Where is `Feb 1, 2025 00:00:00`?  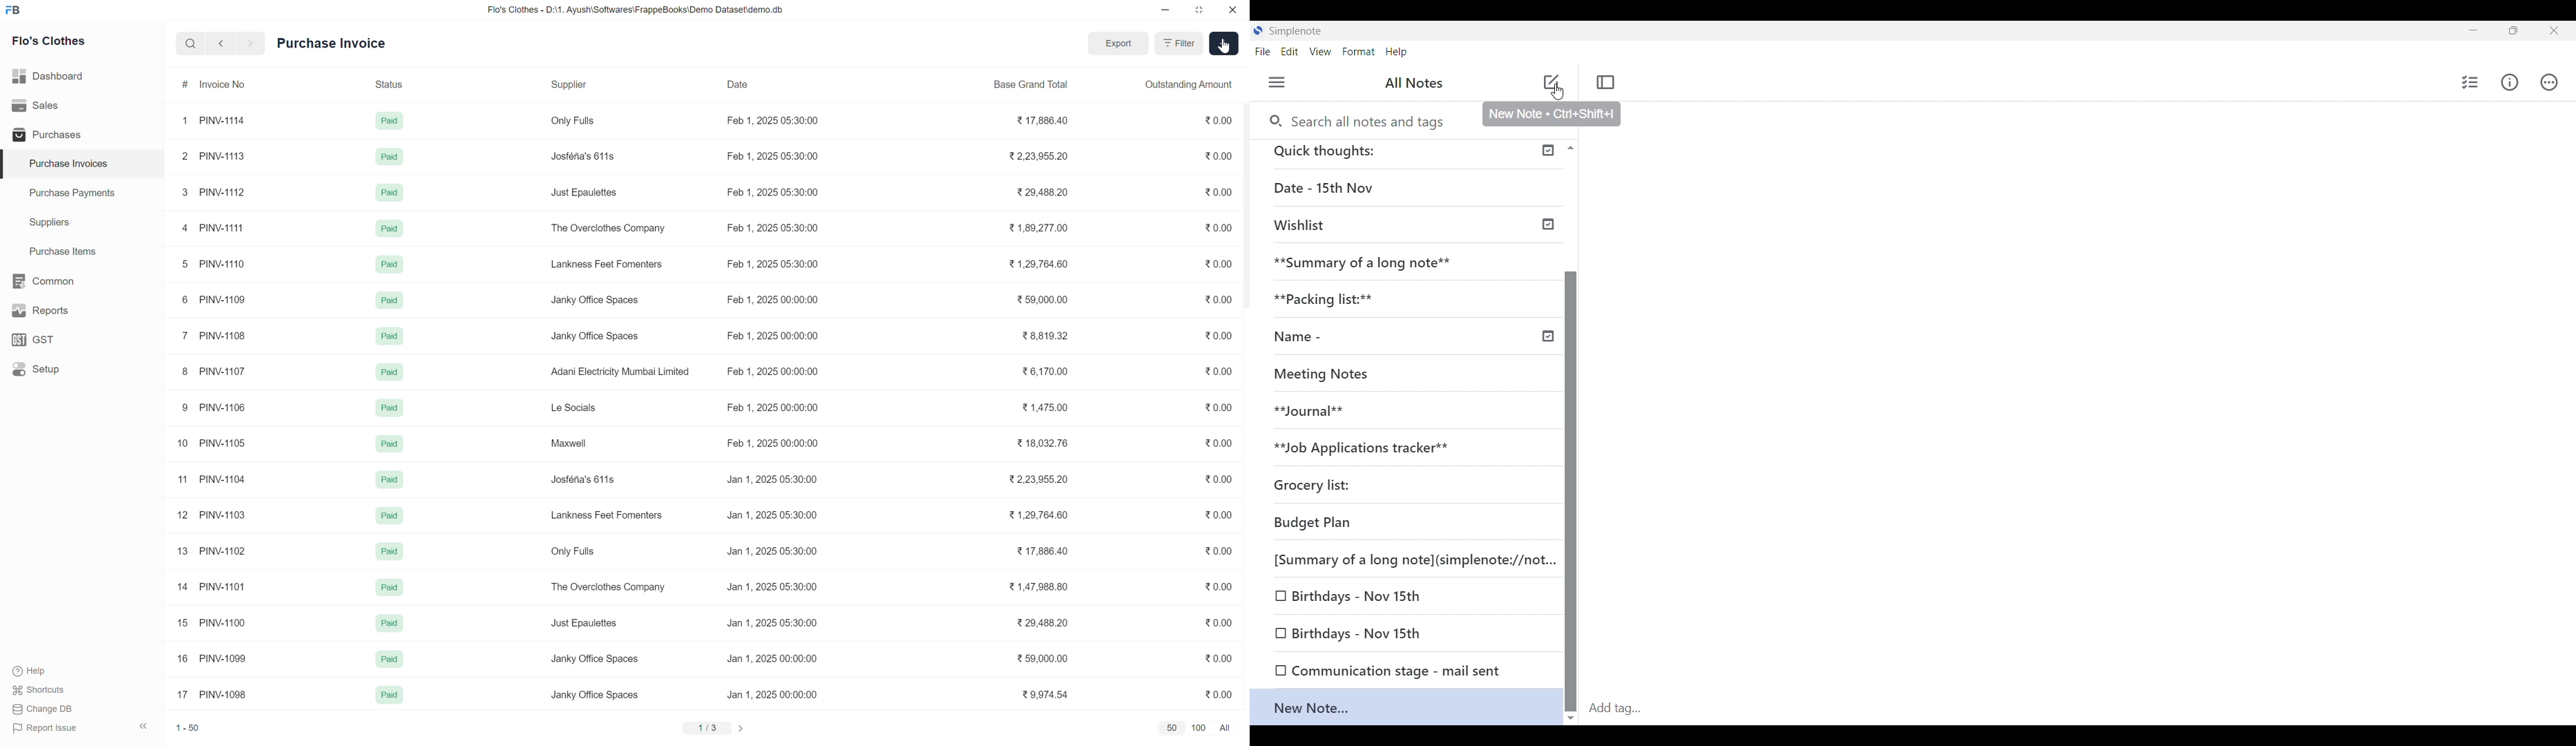
Feb 1, 2025 00:00:00 is located at coordinates (773, 336).